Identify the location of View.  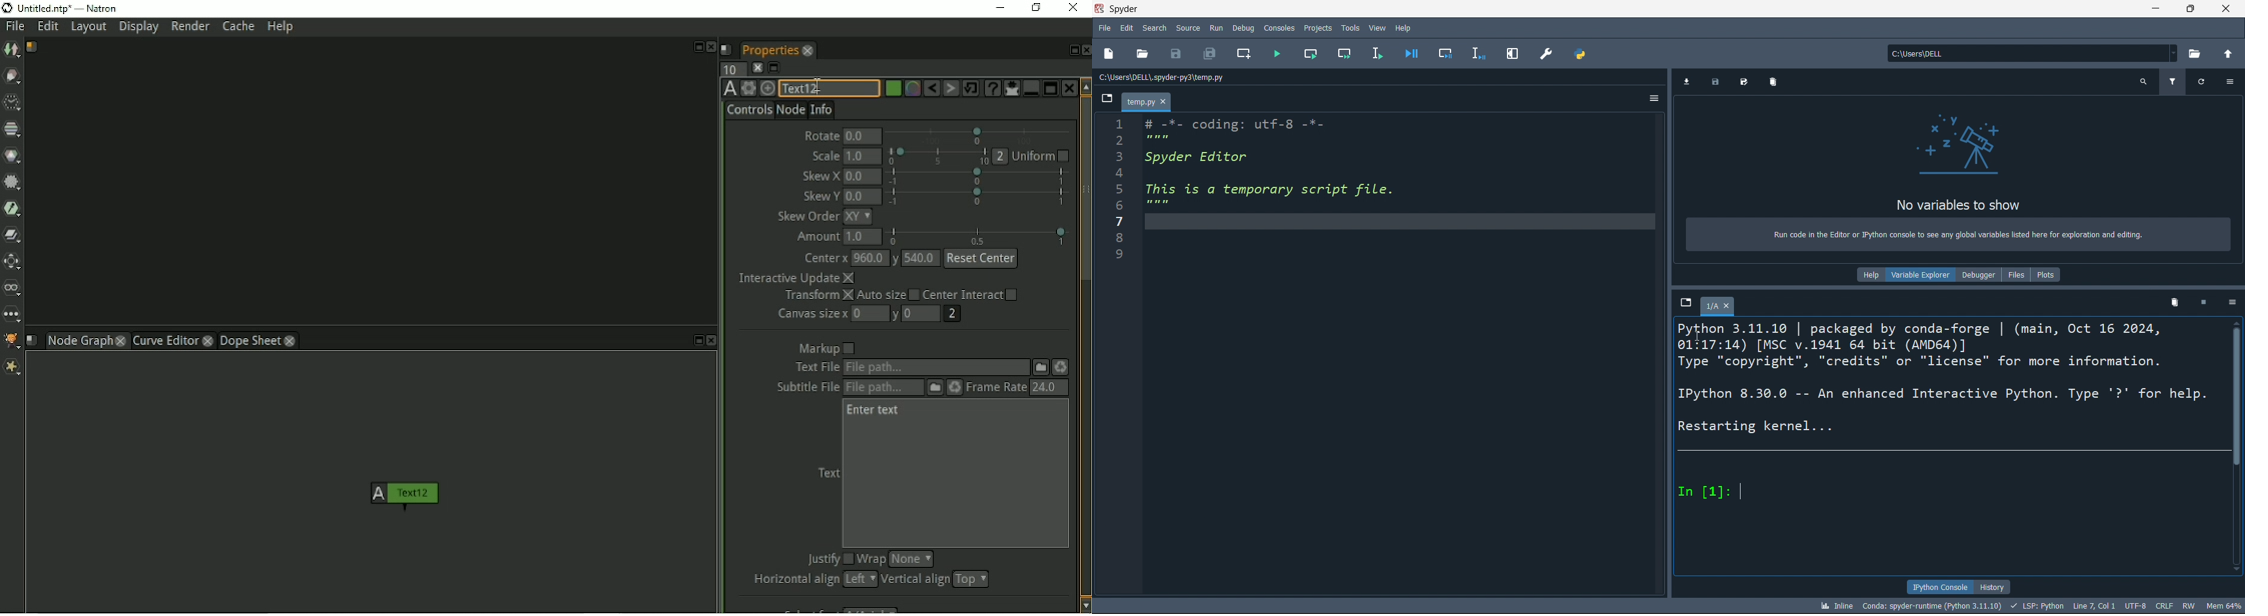
(1376, 28).